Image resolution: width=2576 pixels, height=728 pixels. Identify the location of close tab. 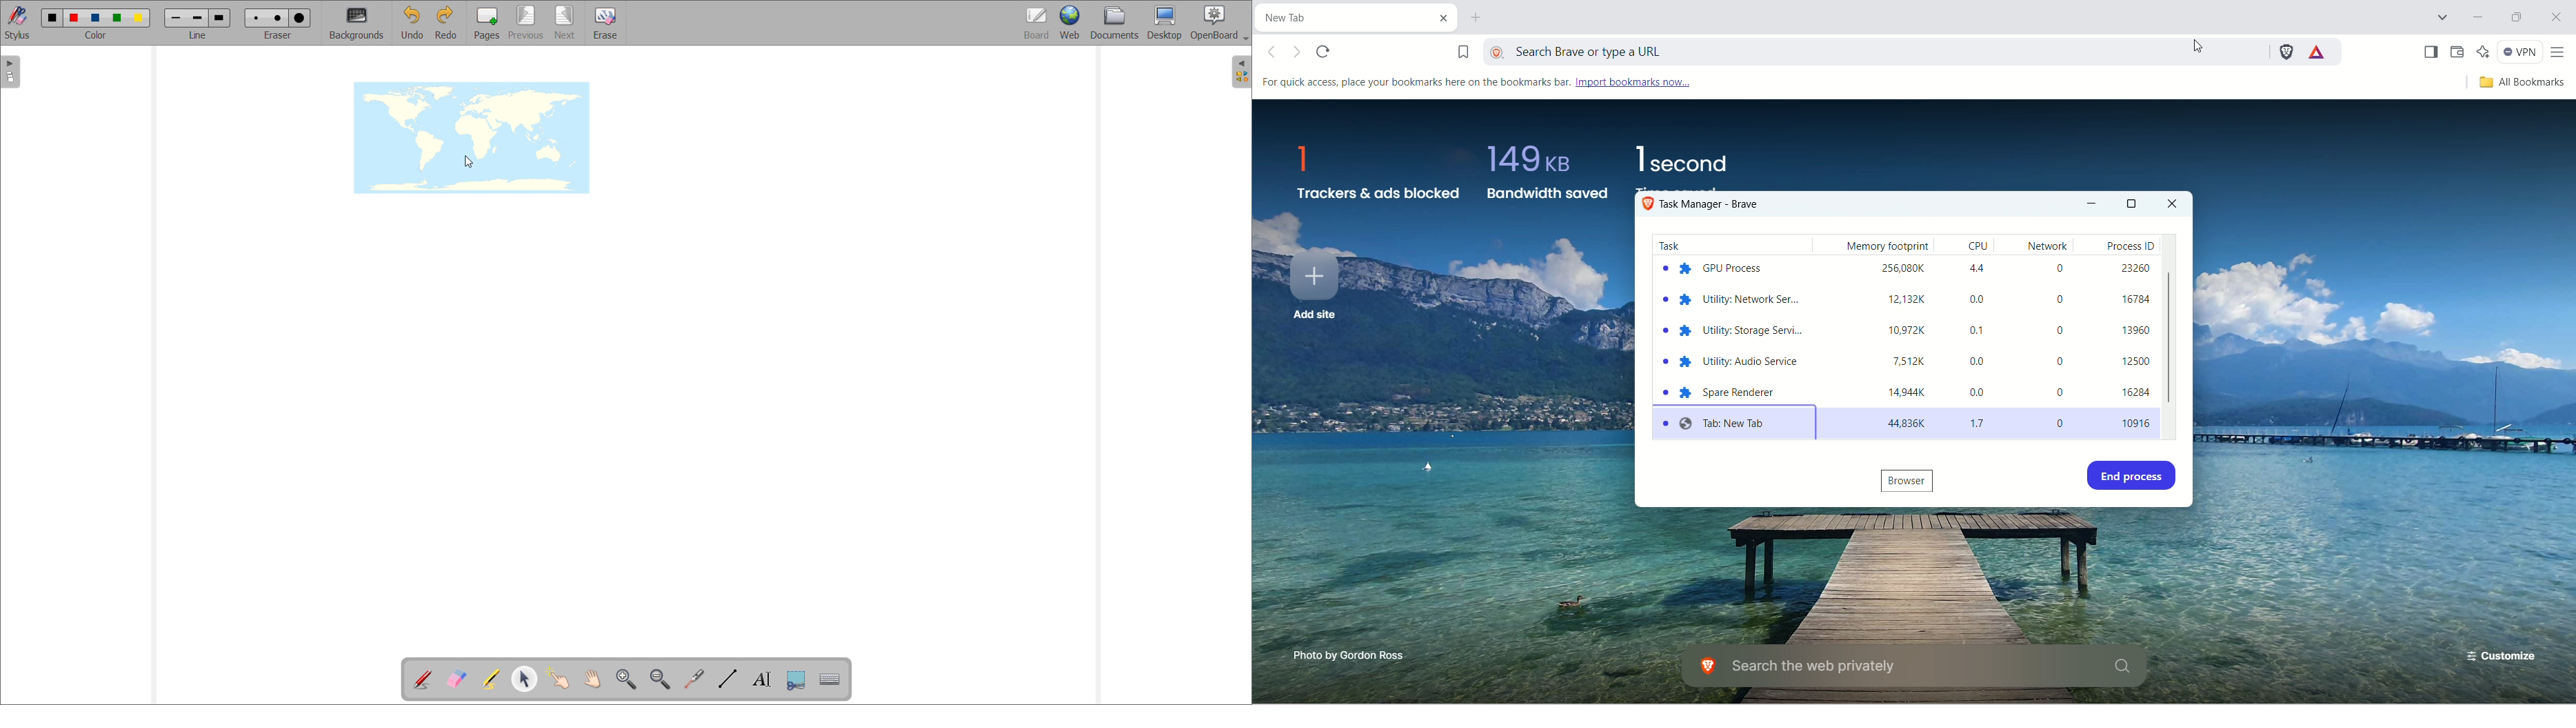
(1440, 16).